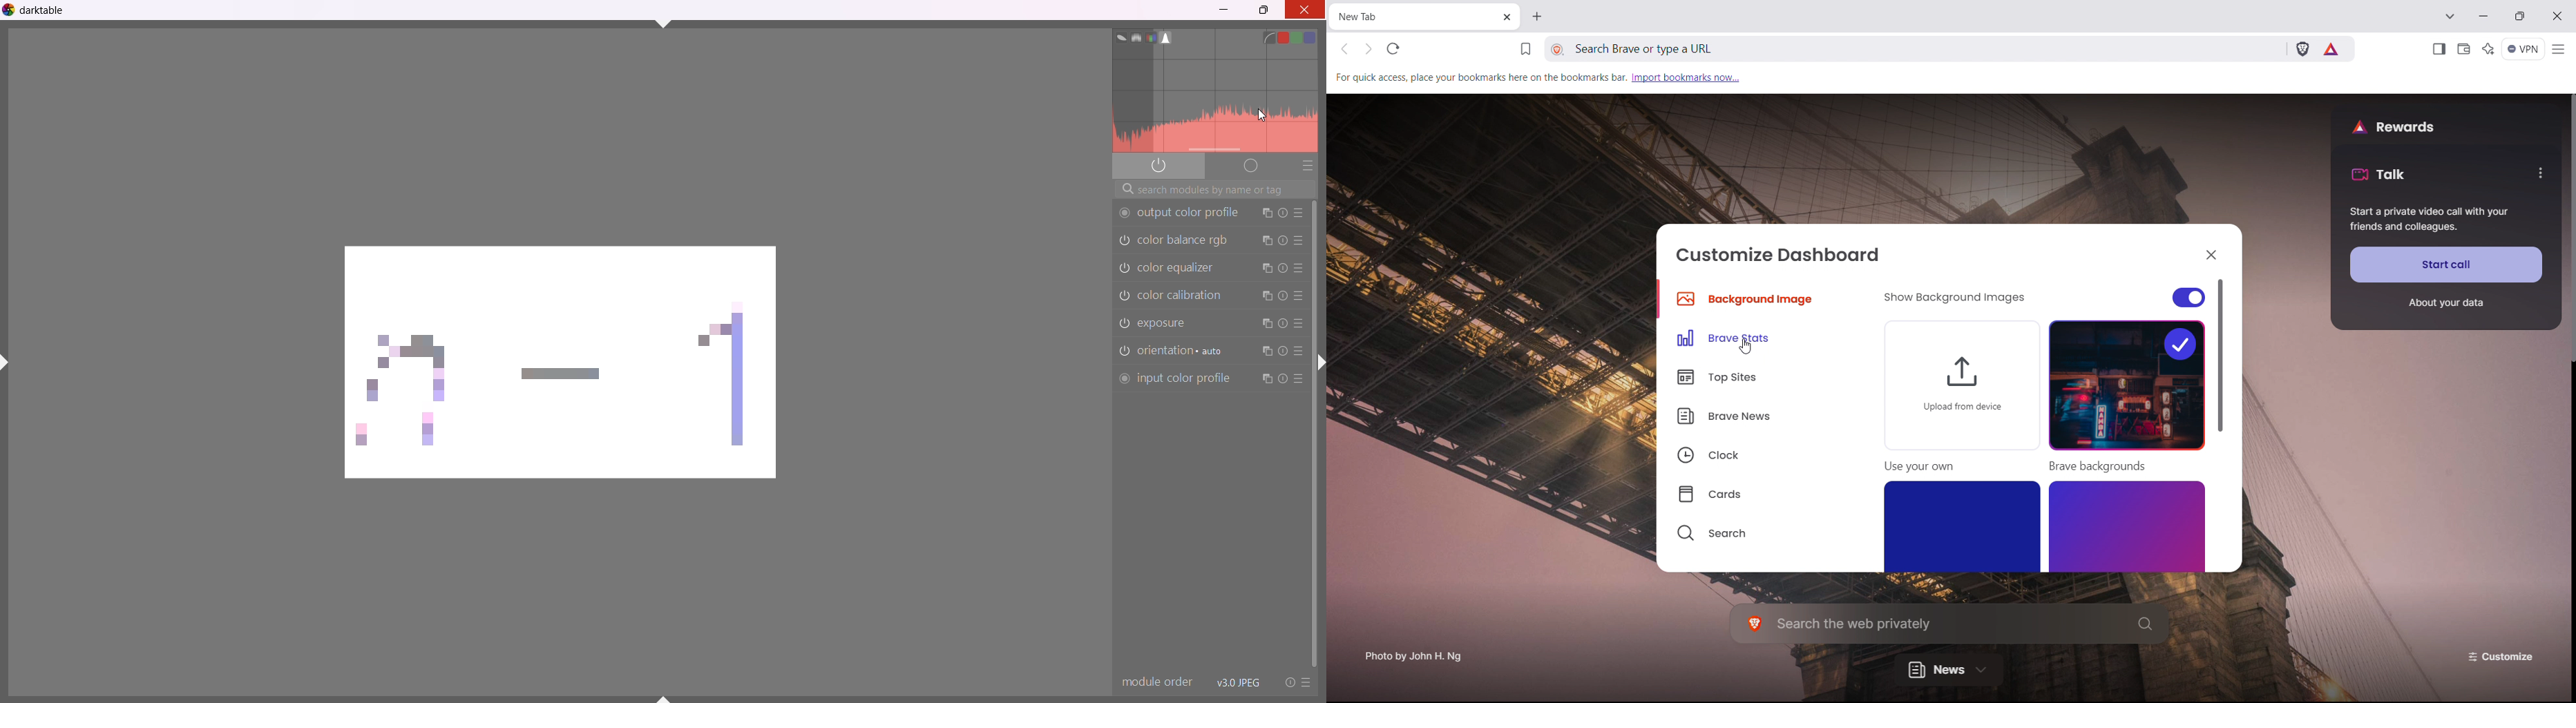 The image size is (2576, 728). Describe the element at coordinates (1123, 352) in the screenshot. I see `orientation switched off` at that location.